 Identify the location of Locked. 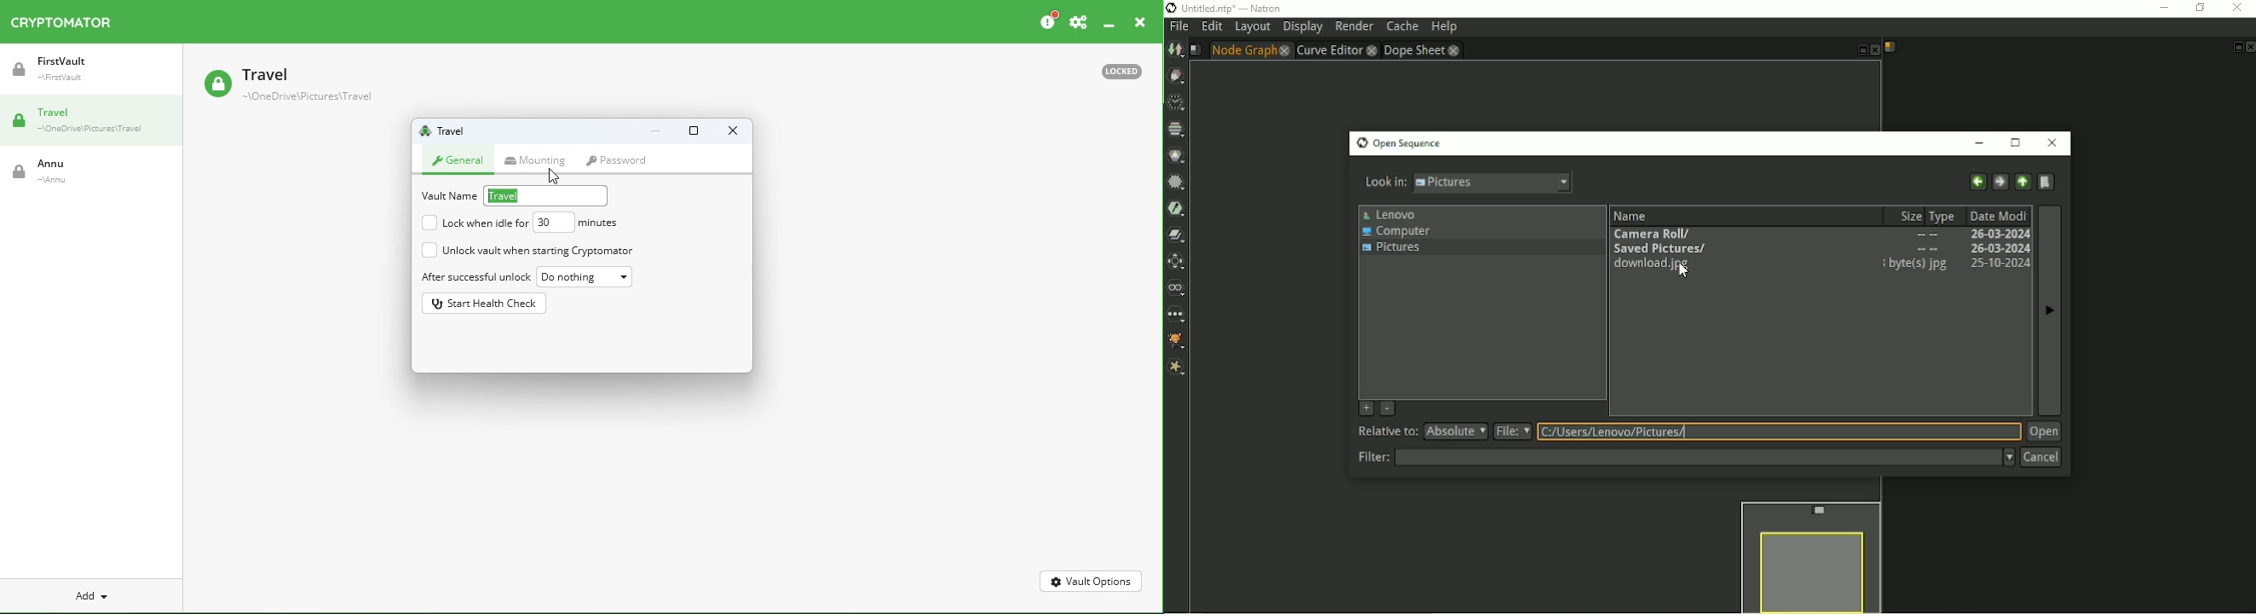
(1127, 71).